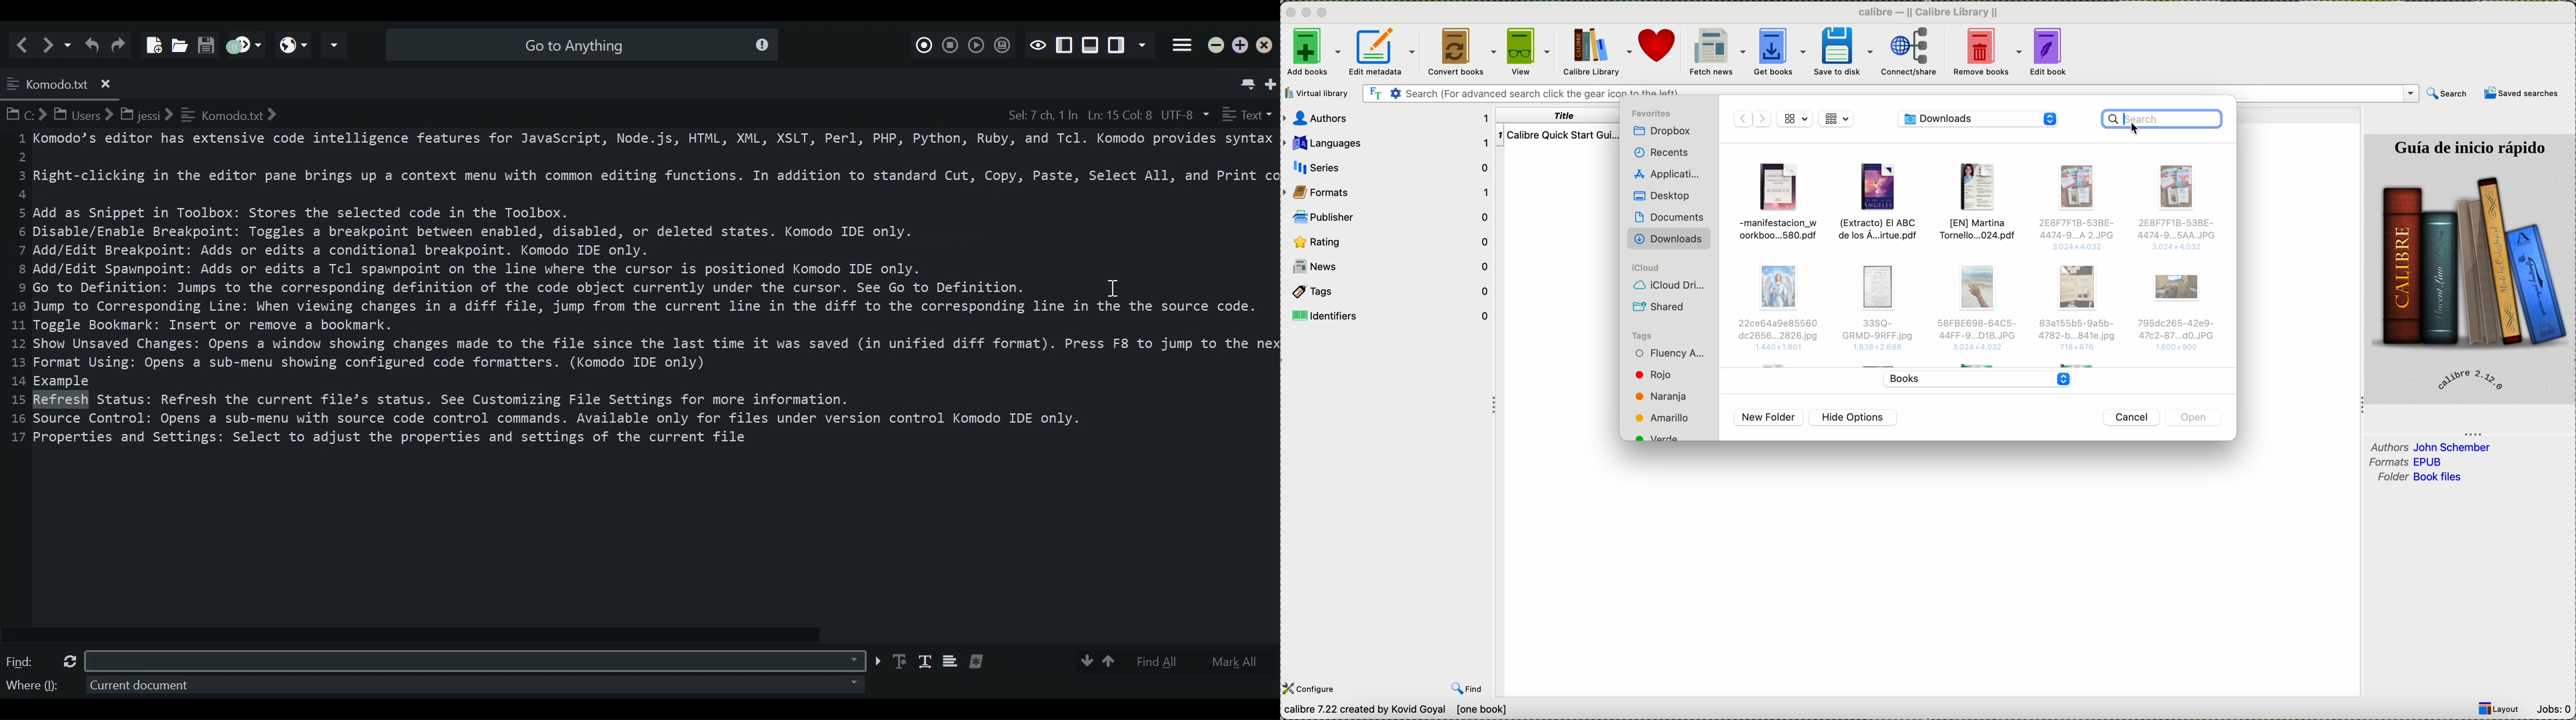 The image size is (2576, 728). What do you see at coordinates (1769, 419) in the screenshot?
I see `new folder` at bounding box center [1769, 419].